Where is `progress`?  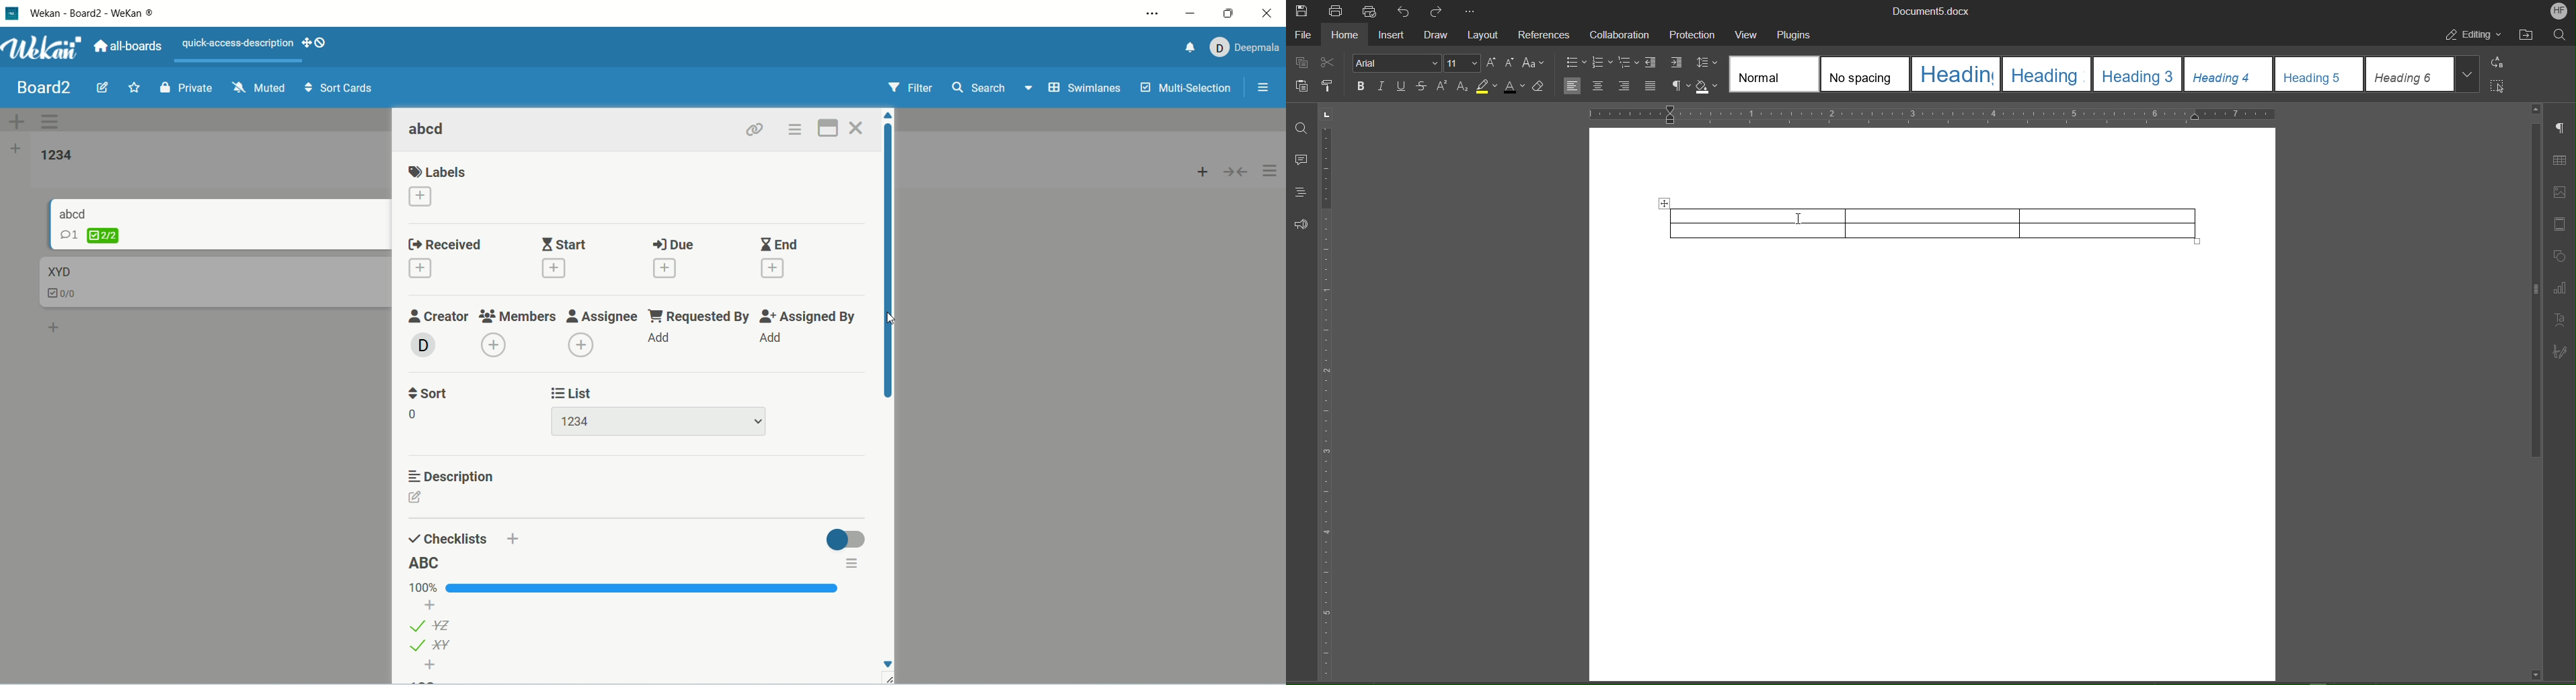 progress is located at coordinates (624, 587).